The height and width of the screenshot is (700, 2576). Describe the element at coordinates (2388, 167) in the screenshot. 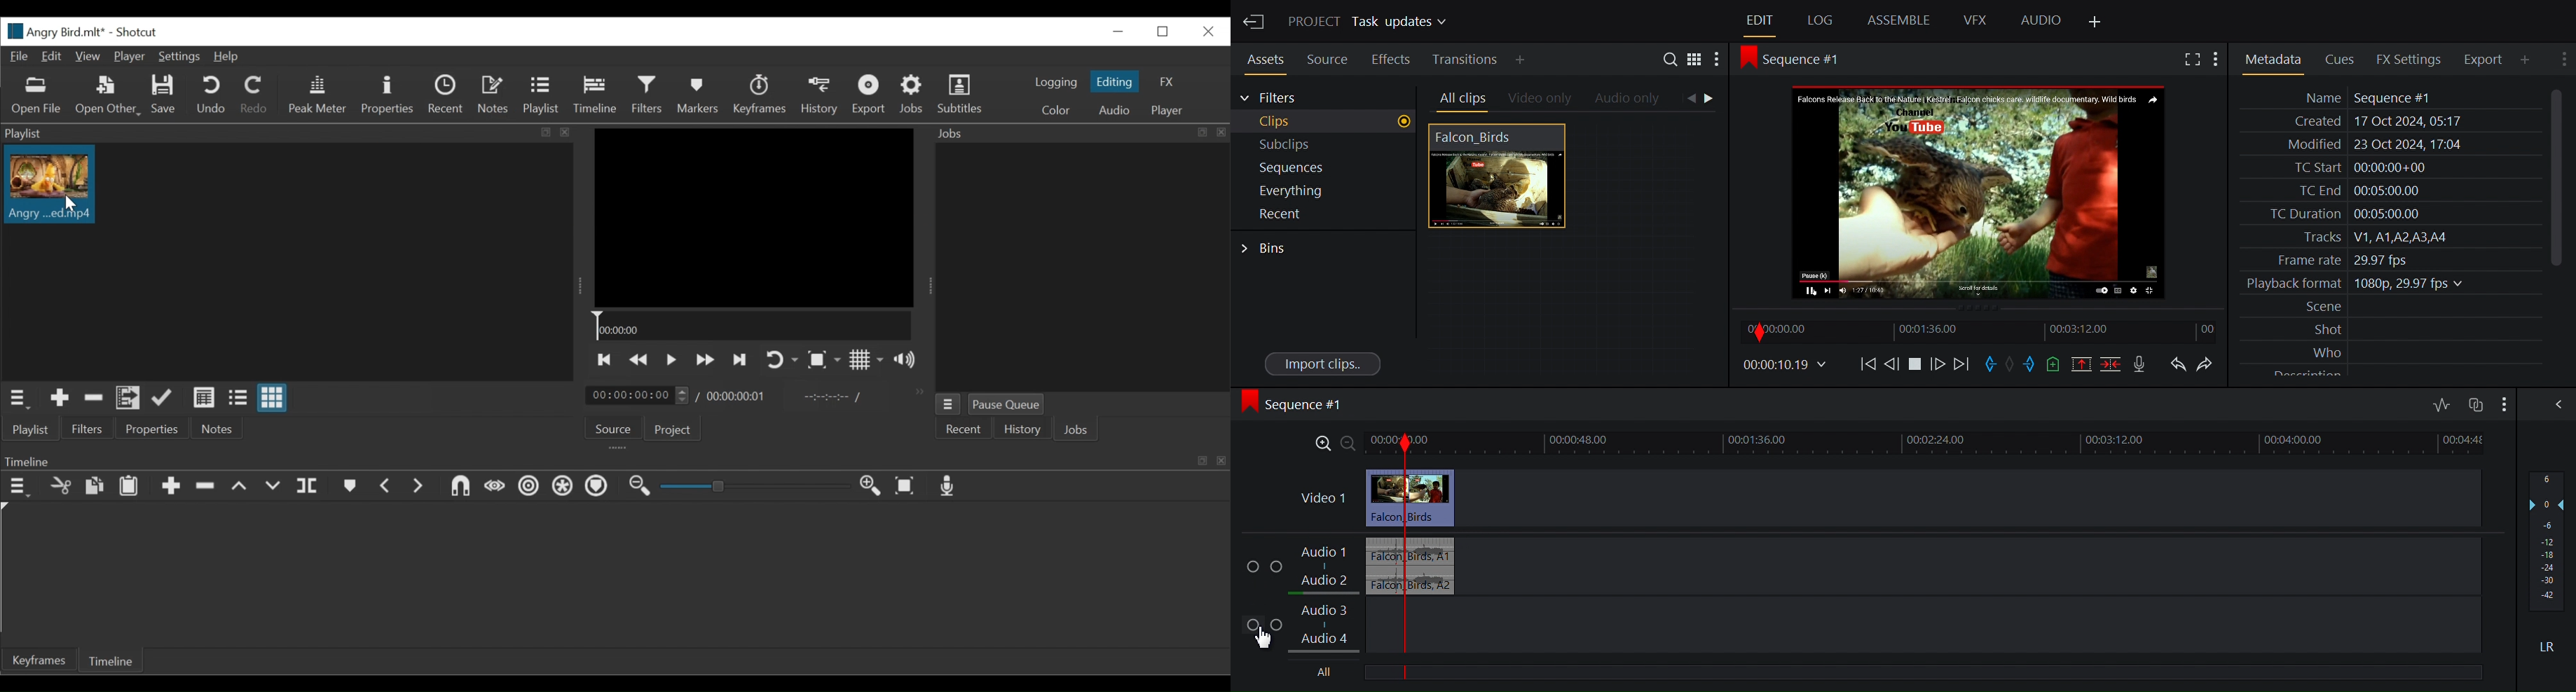

I see `TC Start` at that location.